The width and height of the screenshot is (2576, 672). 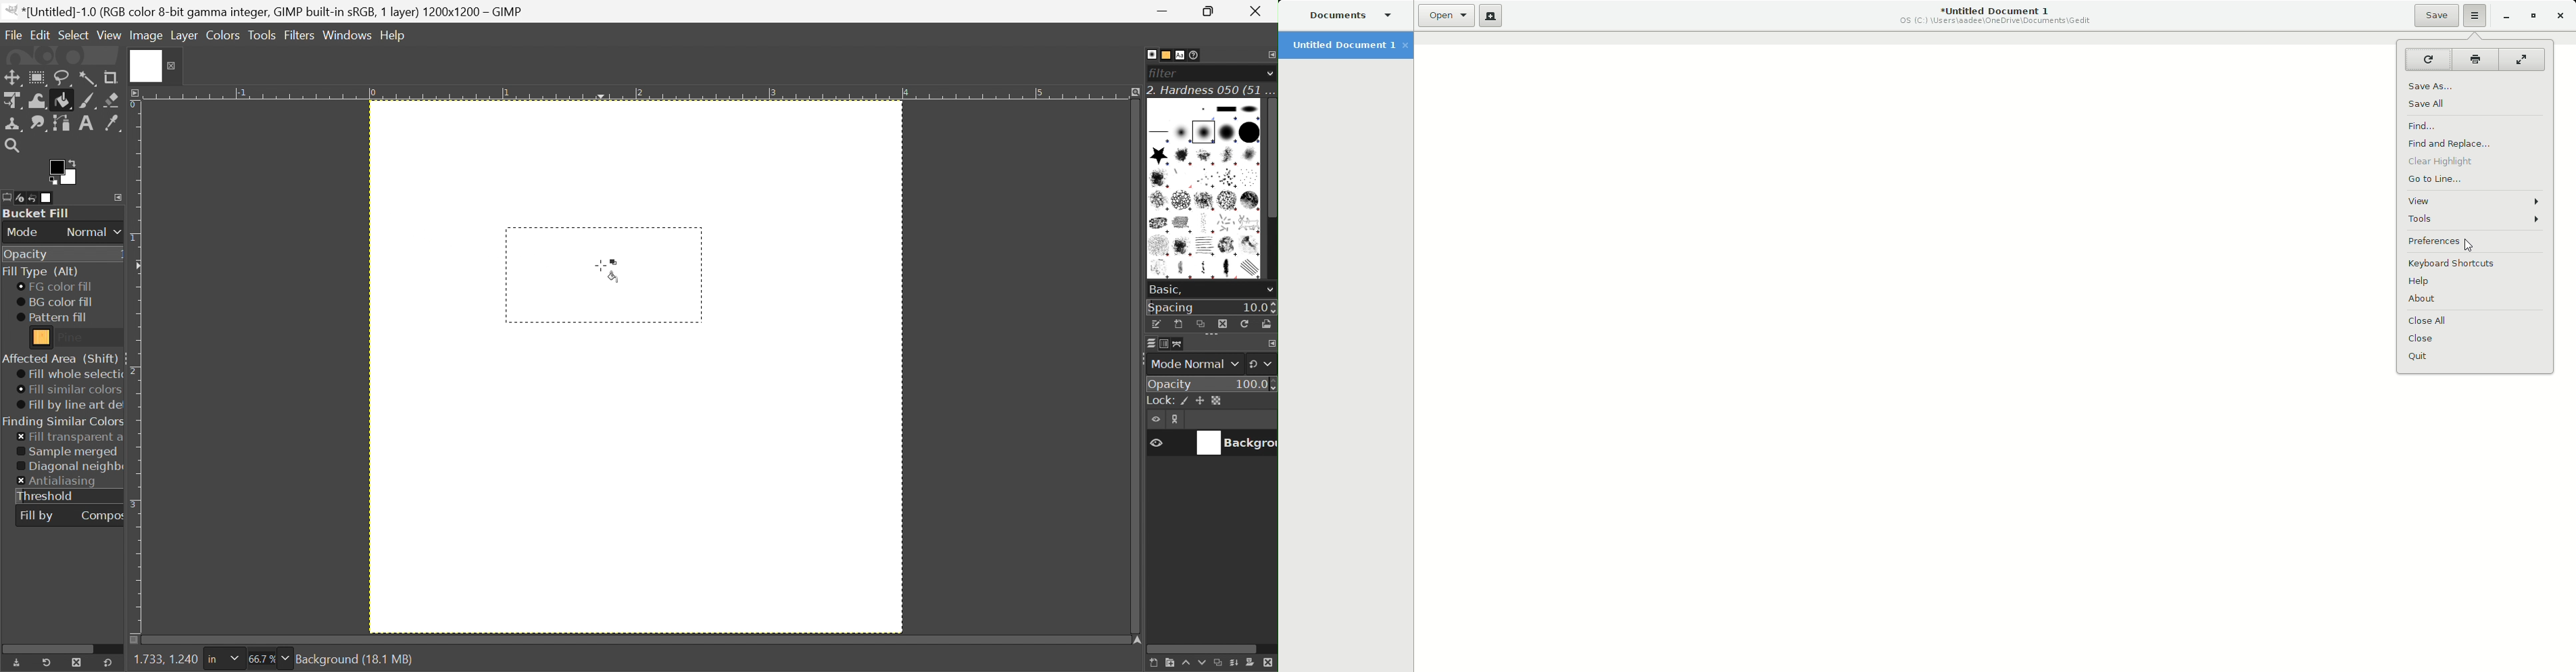 What do you see at coordinates (46, 496) in the screenshot?
I see `Threshhold` at bounding box center [46, 496].